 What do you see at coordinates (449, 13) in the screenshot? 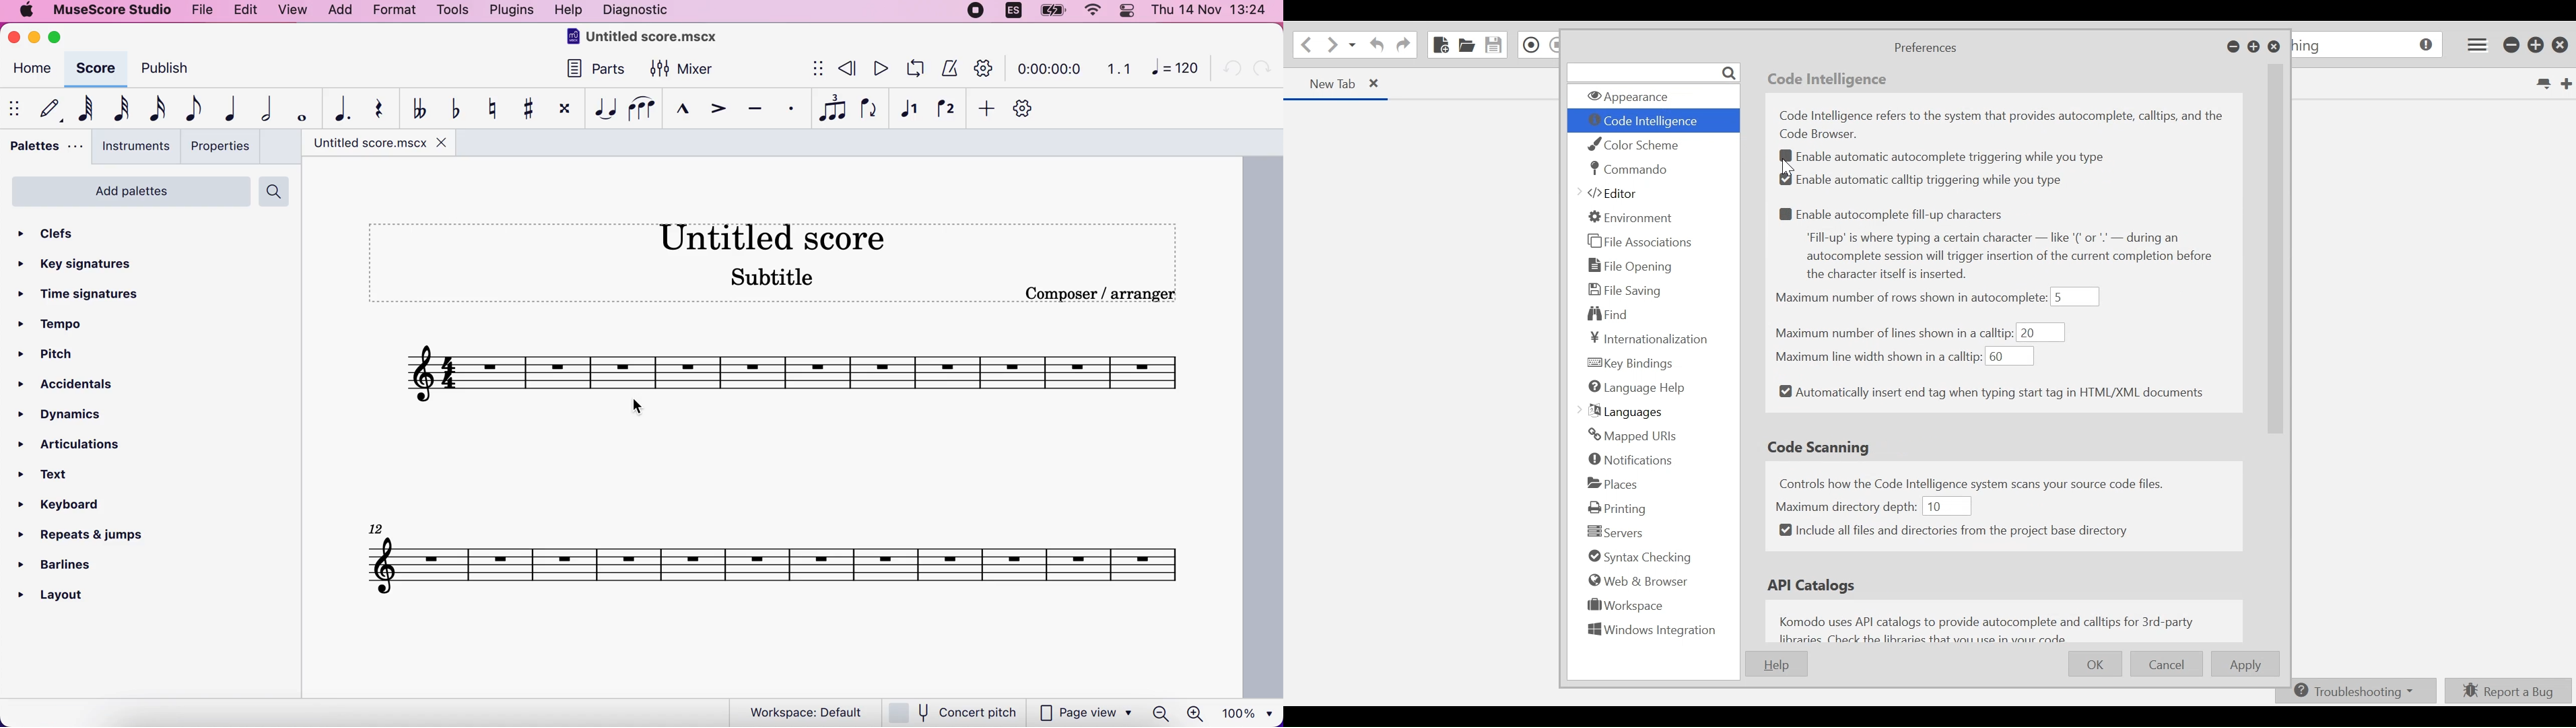
I see `tools` at bounding box center [449, 13].